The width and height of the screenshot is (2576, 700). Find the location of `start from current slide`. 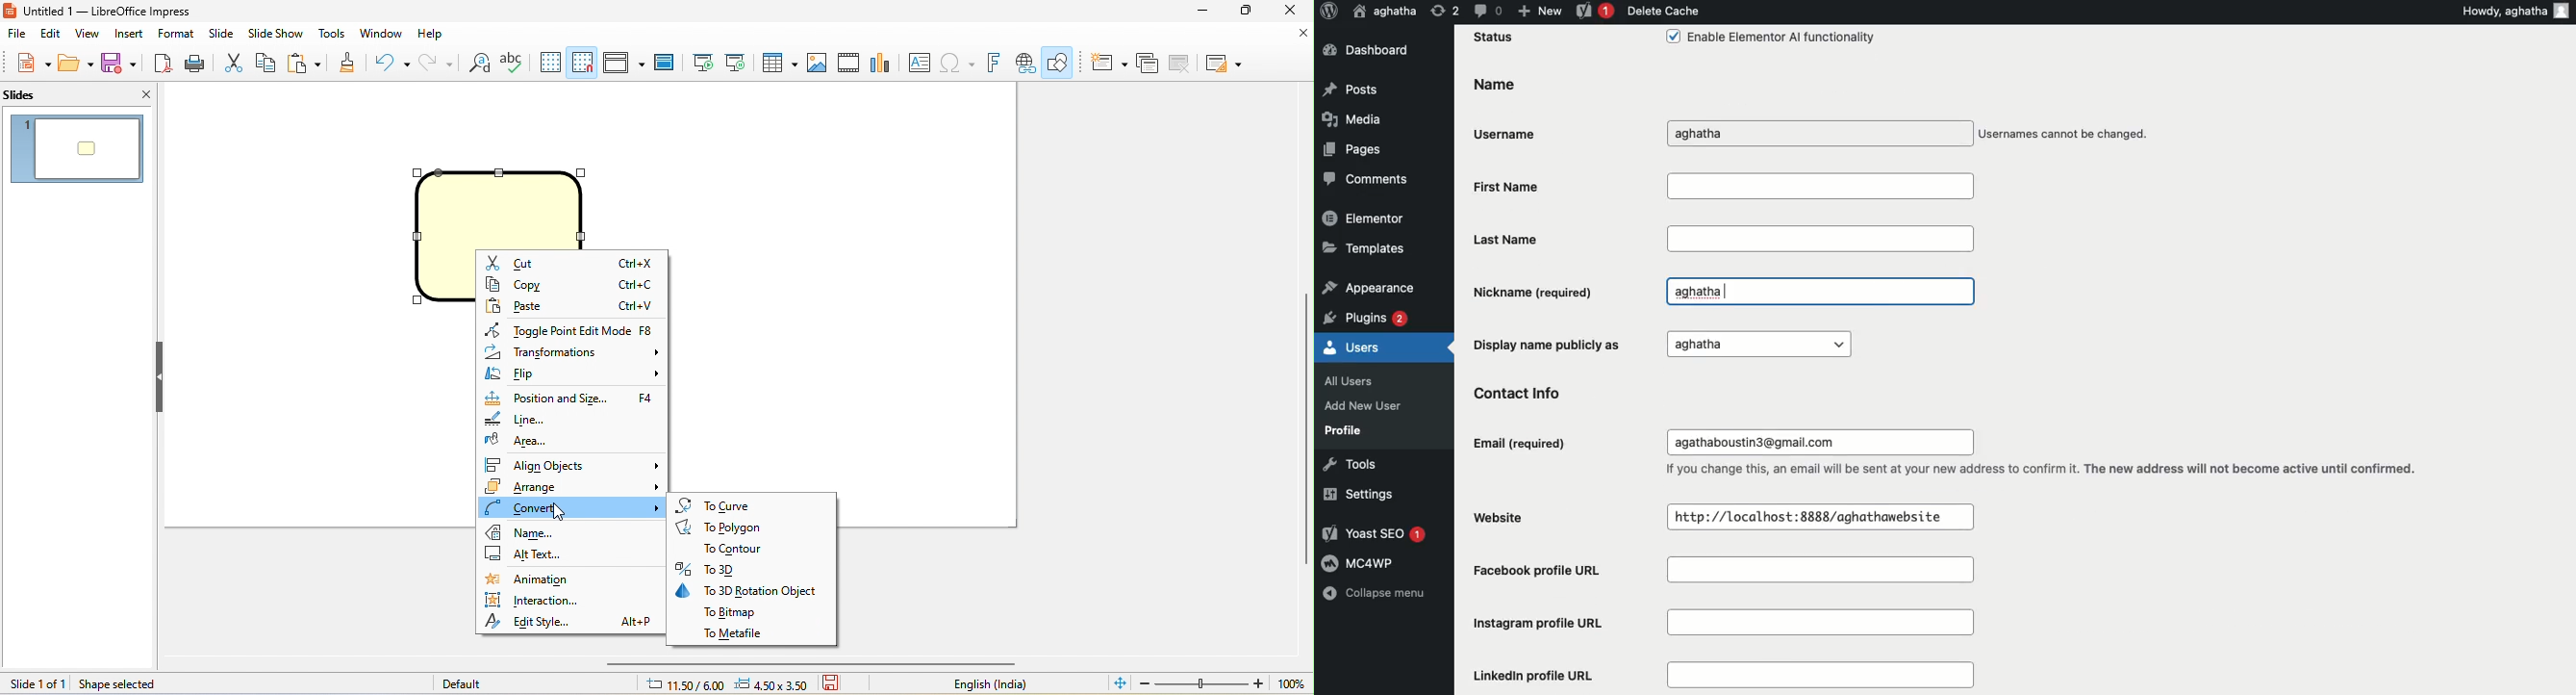

start from current slide is located at coordinates (738, 63).